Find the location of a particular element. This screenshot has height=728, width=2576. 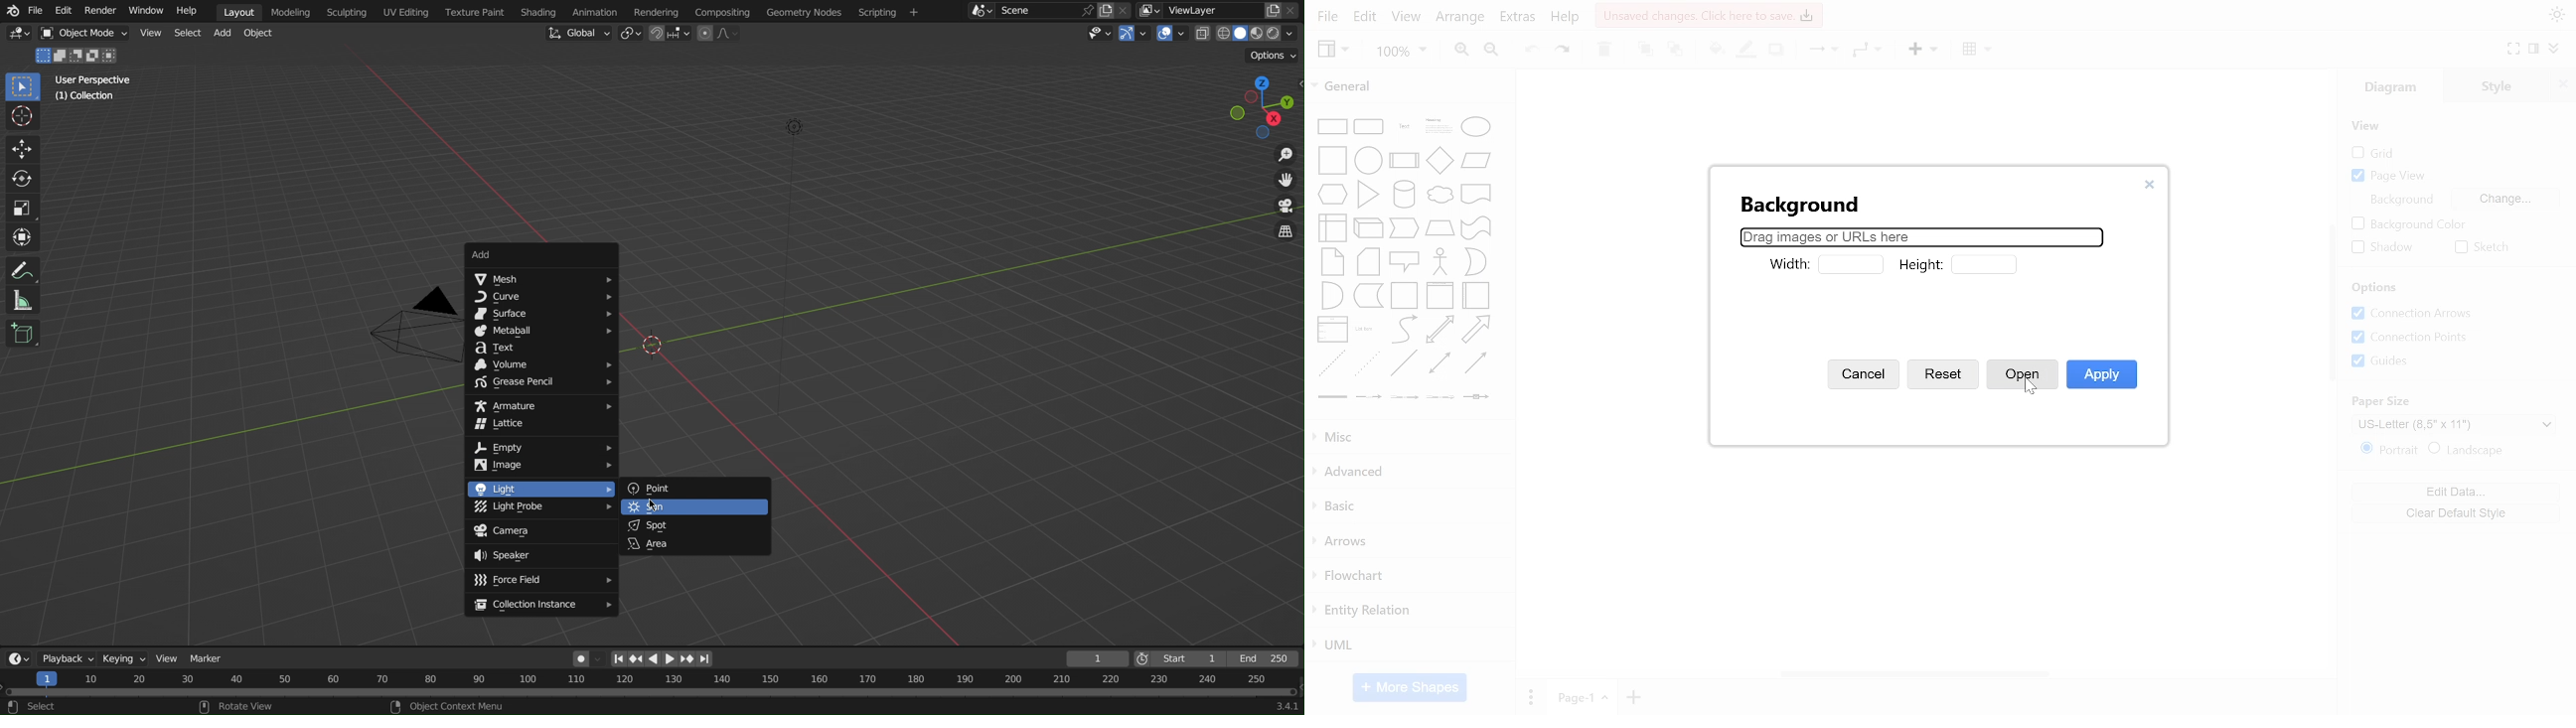

general shapes is located at coordinates (1329, 365).